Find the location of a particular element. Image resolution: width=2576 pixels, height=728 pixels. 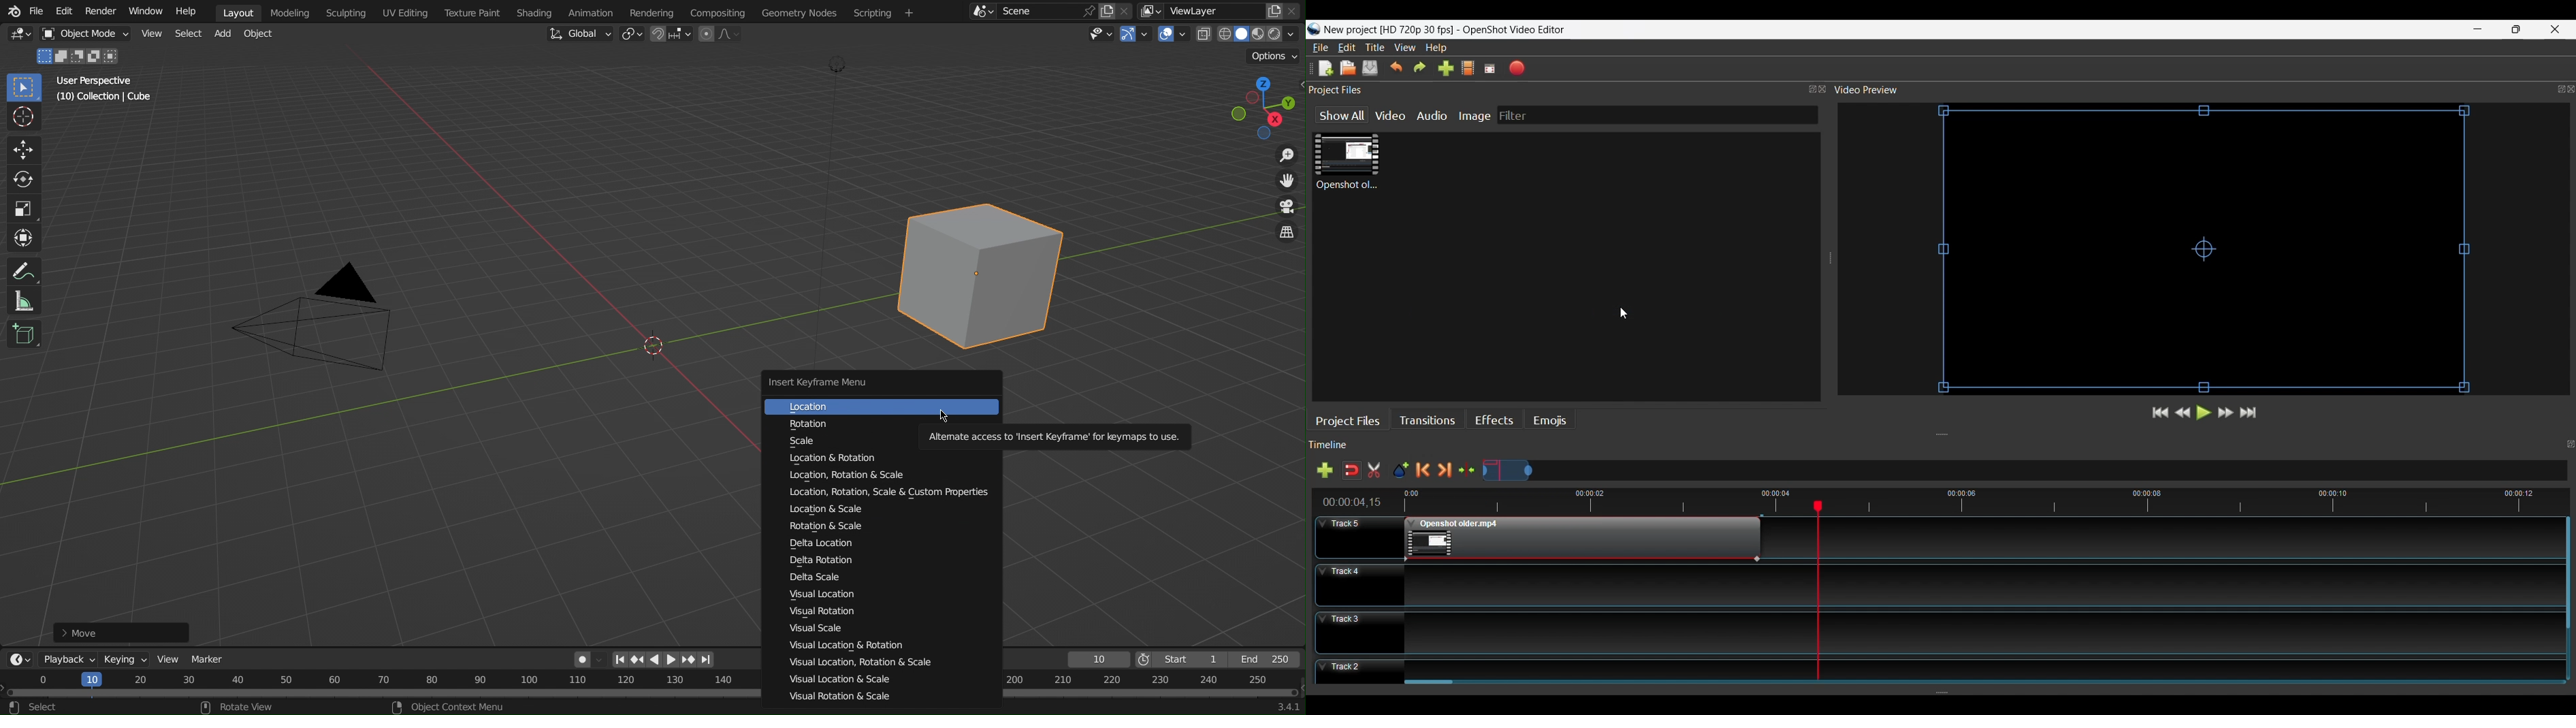

Visual Location & Rotation is located at coordinates (839, 646).